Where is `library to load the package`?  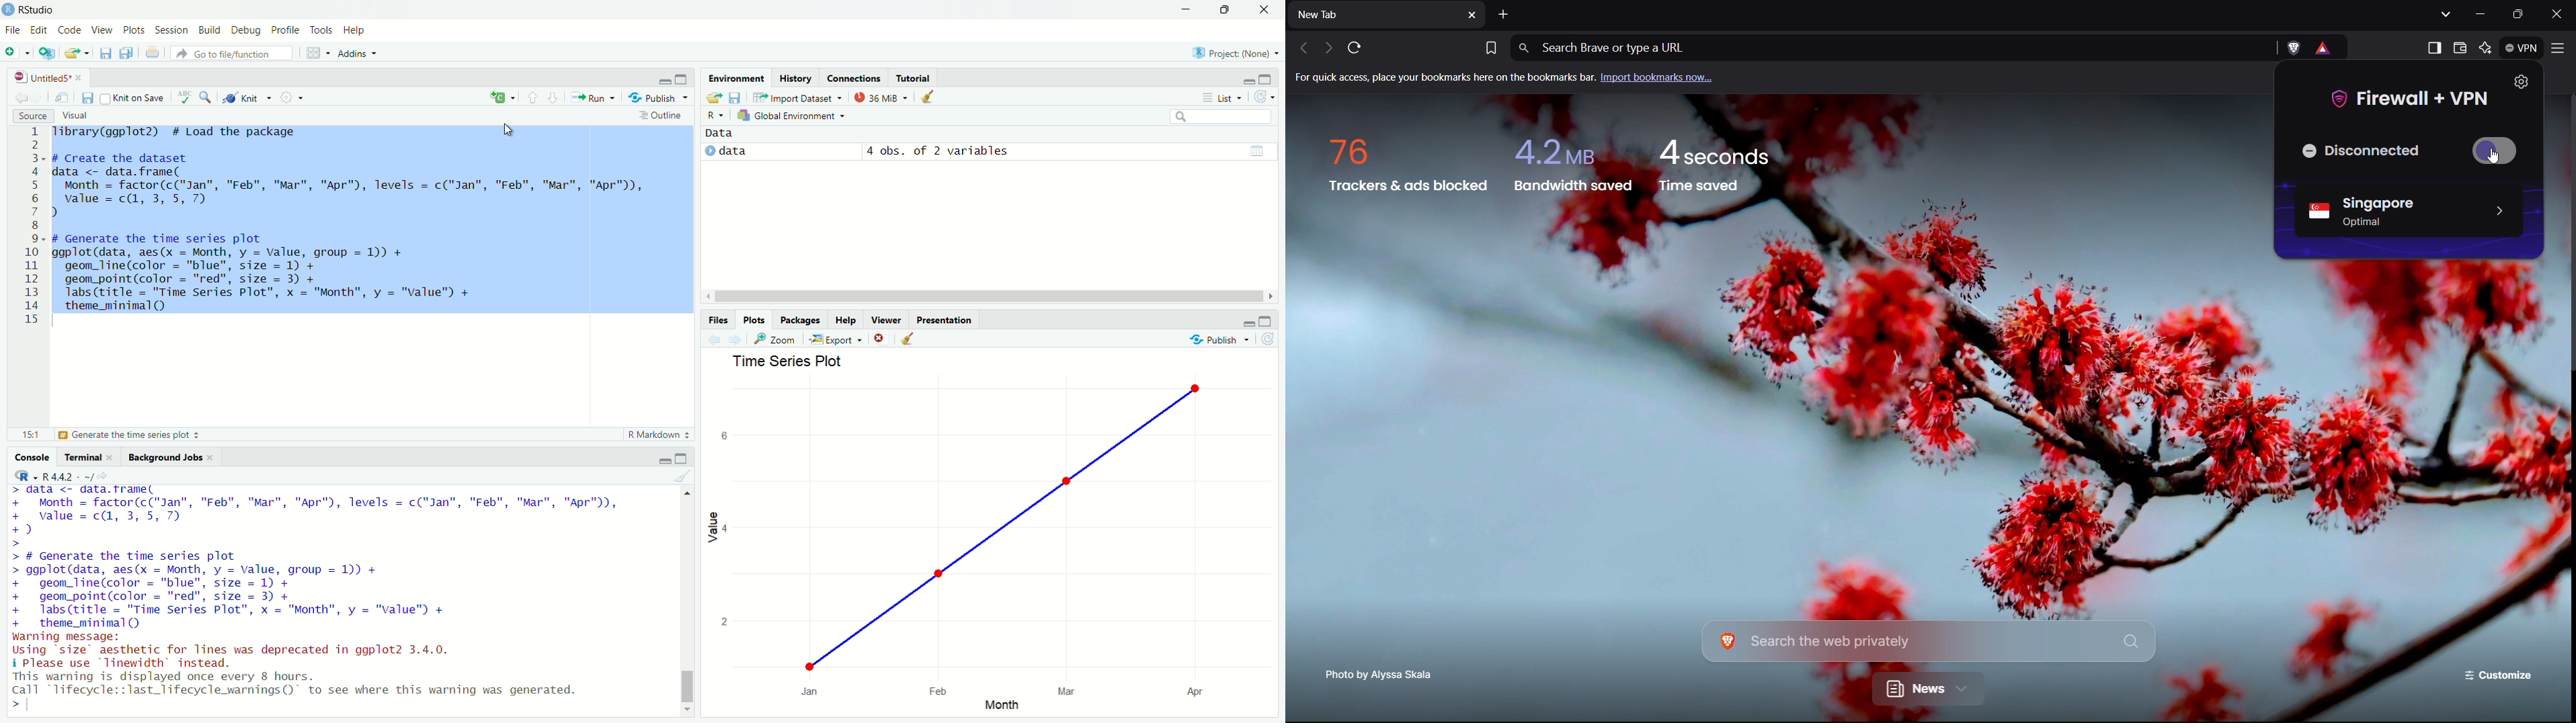
library to load the package is located at coordinates (188, 133).